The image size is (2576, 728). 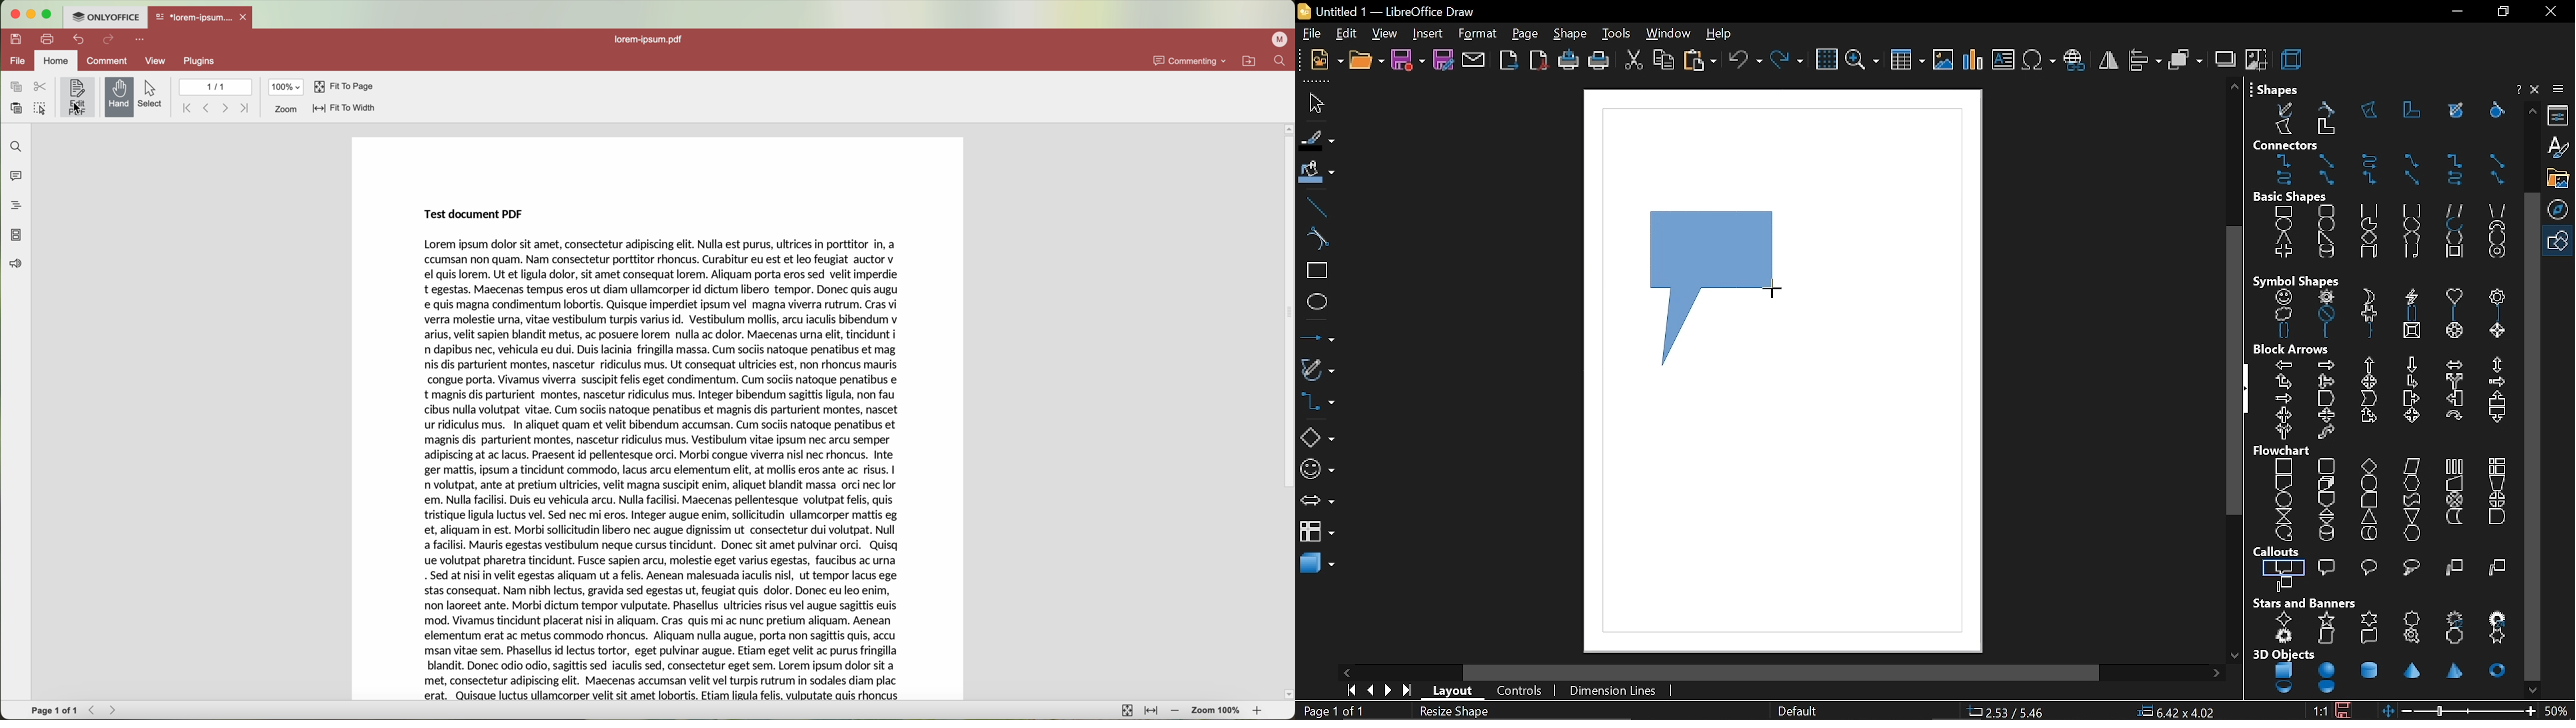 What do you see at coordinates (2532, 111) in the screenshot?
I see `move up` at bounding box center [2532, 111].